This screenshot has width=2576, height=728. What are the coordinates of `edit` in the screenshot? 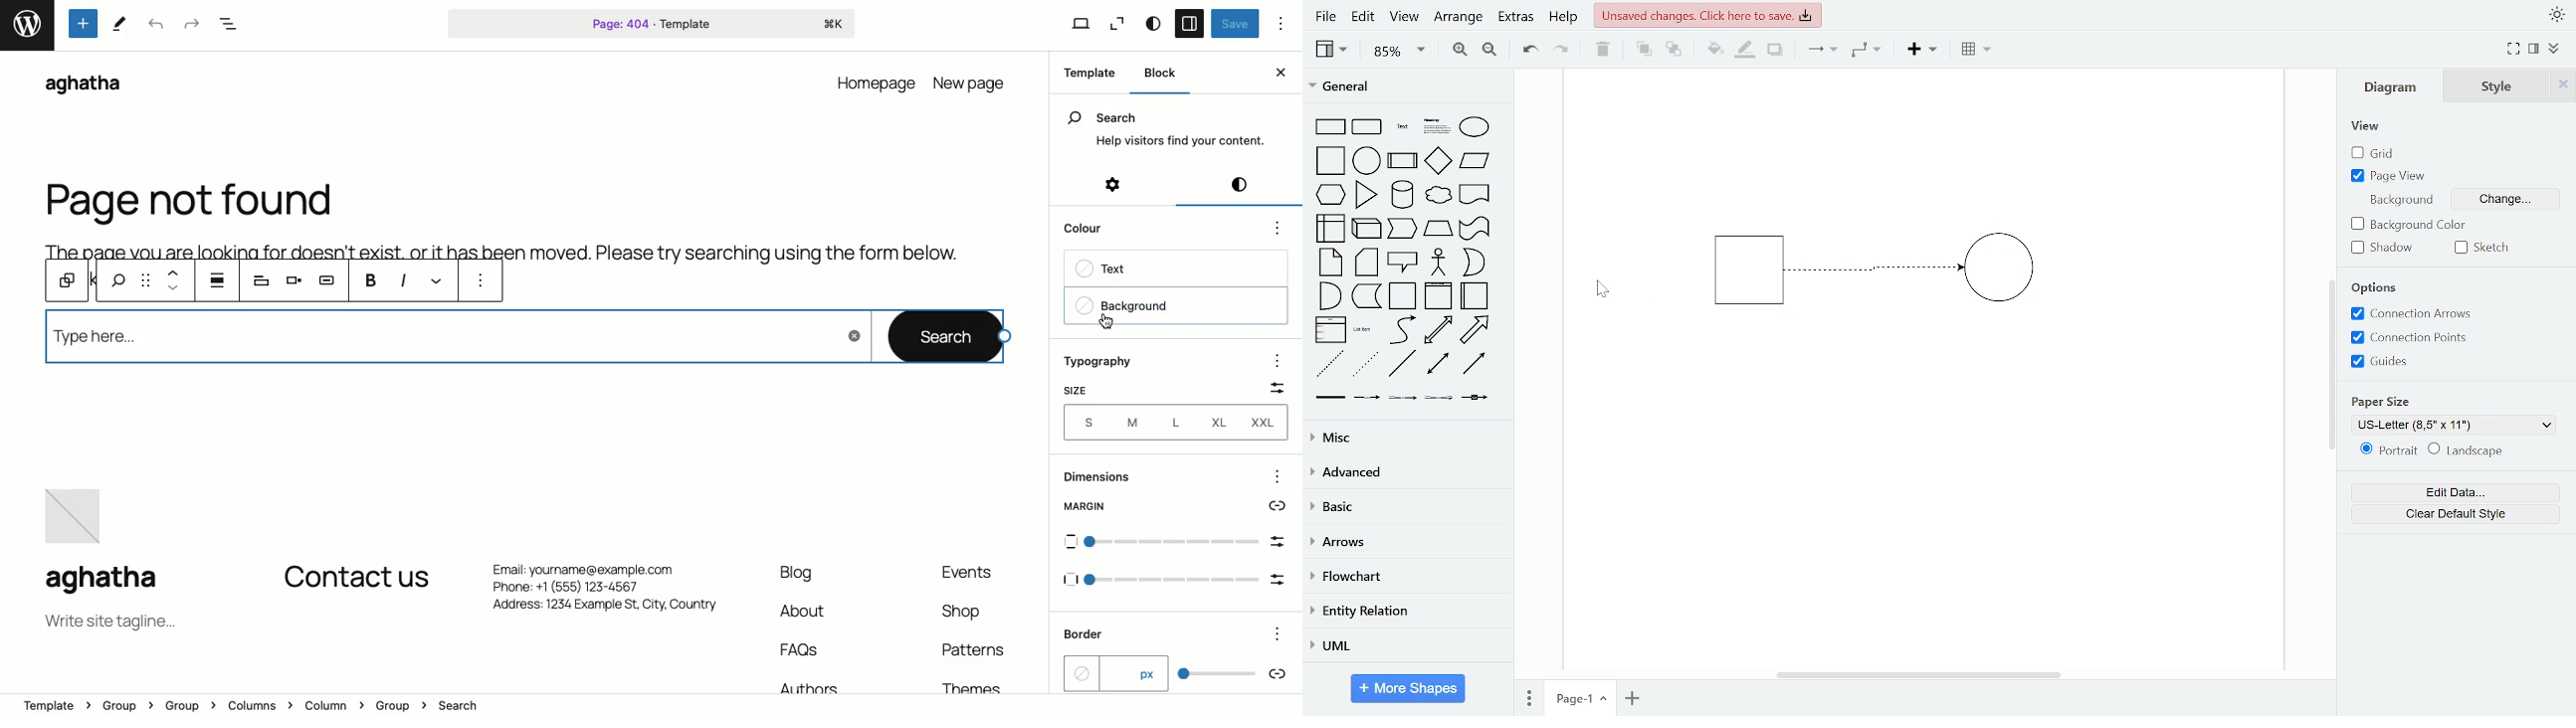 It's located at (1362, 18).